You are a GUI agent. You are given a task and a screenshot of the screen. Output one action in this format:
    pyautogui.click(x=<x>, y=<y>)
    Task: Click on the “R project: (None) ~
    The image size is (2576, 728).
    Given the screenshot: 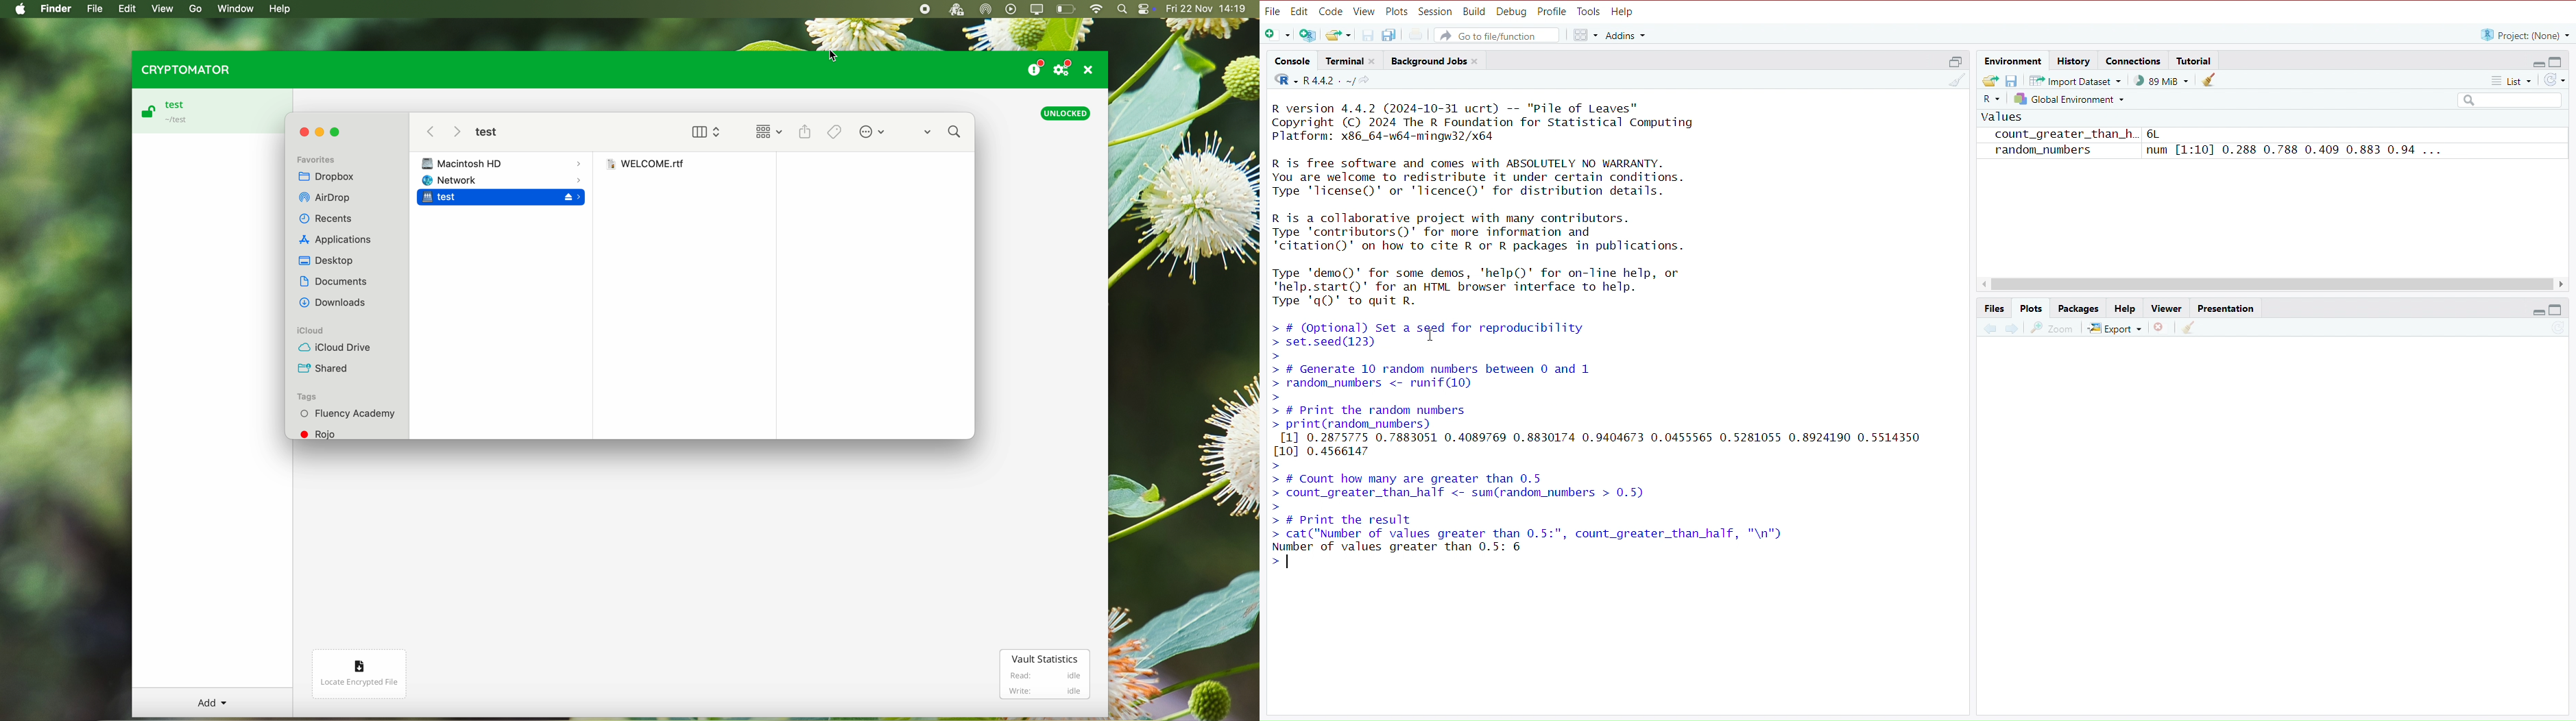 What is the action you would take?
    pyautogui.click(x=2525, y=33)
    